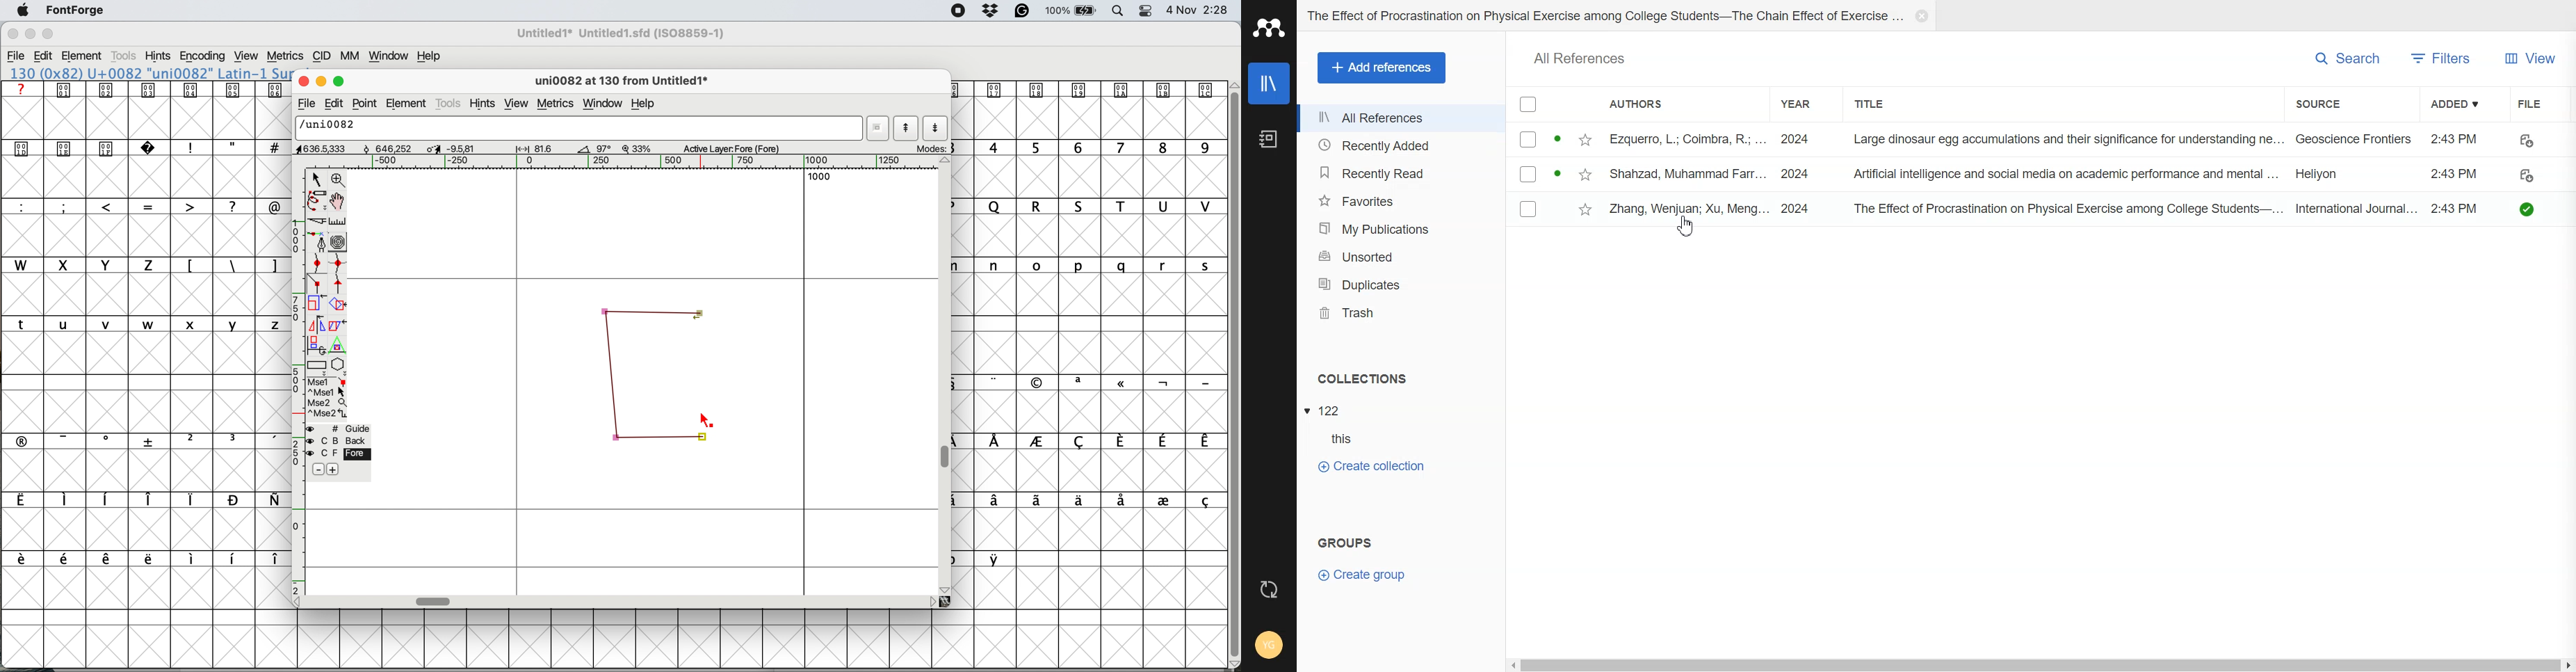 The width and height of the screenshot is (2576, 672). Describe the element at coordinates (1374, 467) in the screenshot. I see `Create Collection` at that location.